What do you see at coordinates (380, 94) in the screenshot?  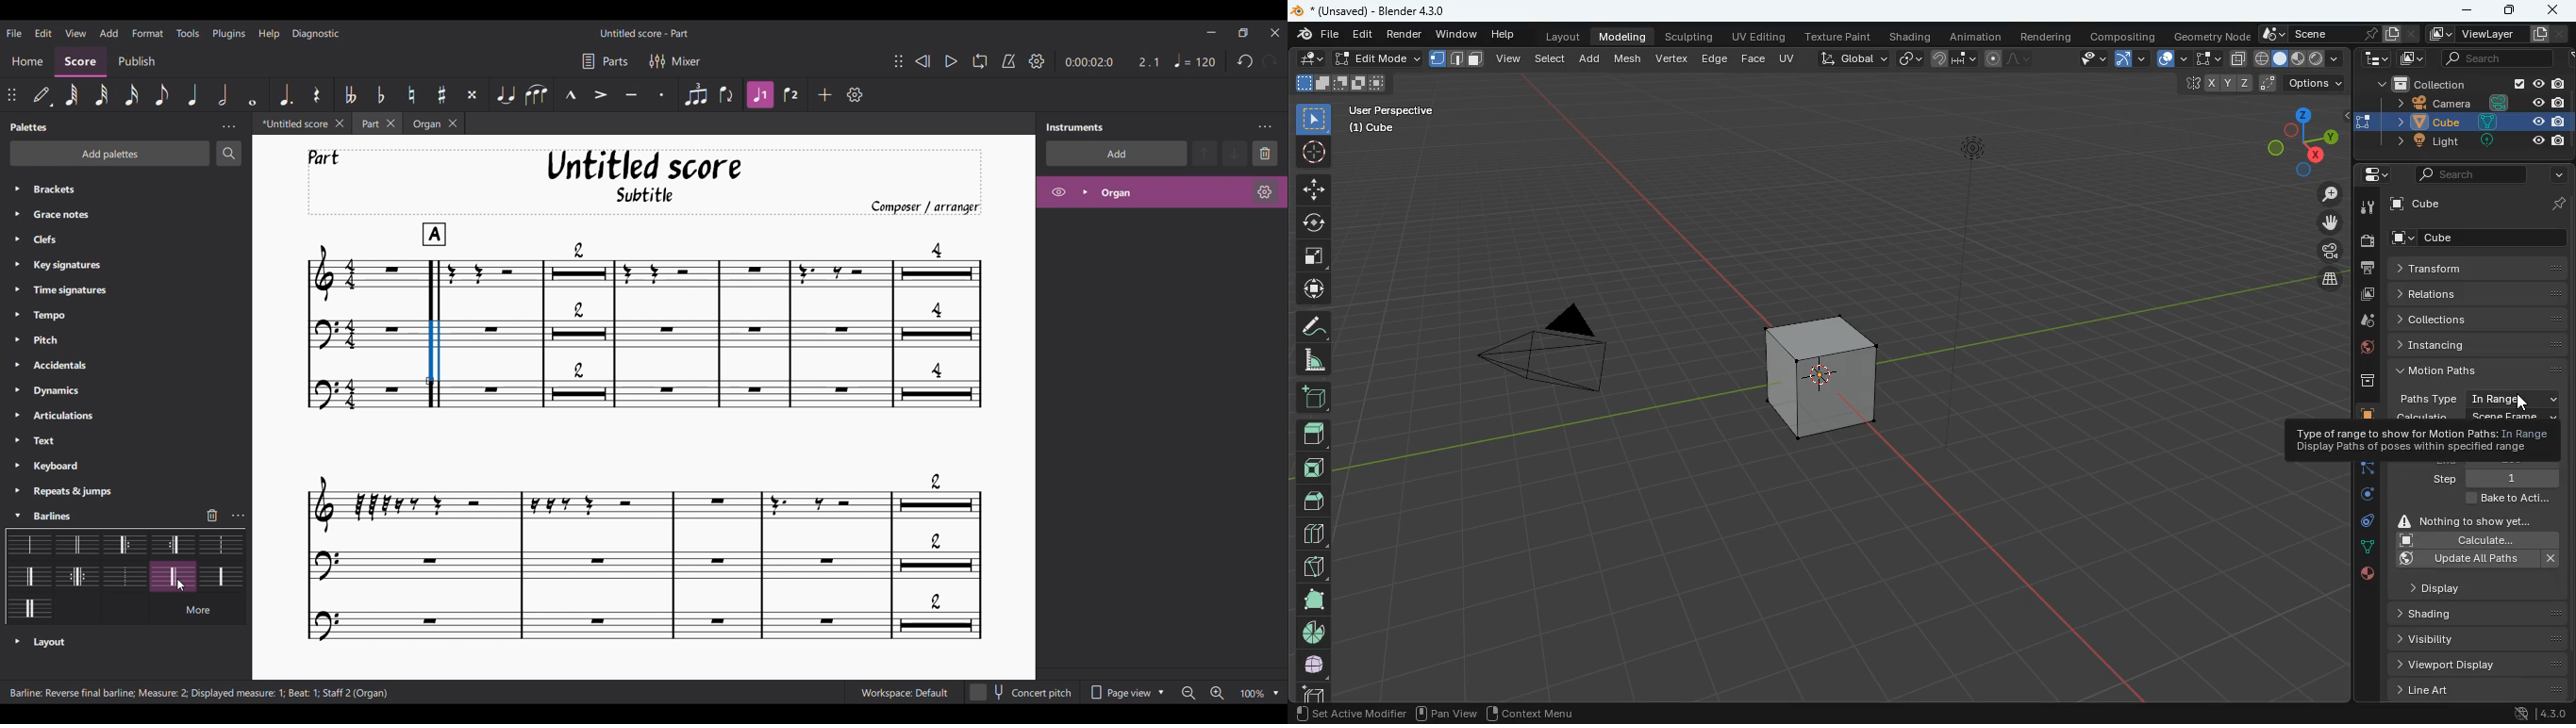 I see `Toggle flat` at bounding box center [380, 94].